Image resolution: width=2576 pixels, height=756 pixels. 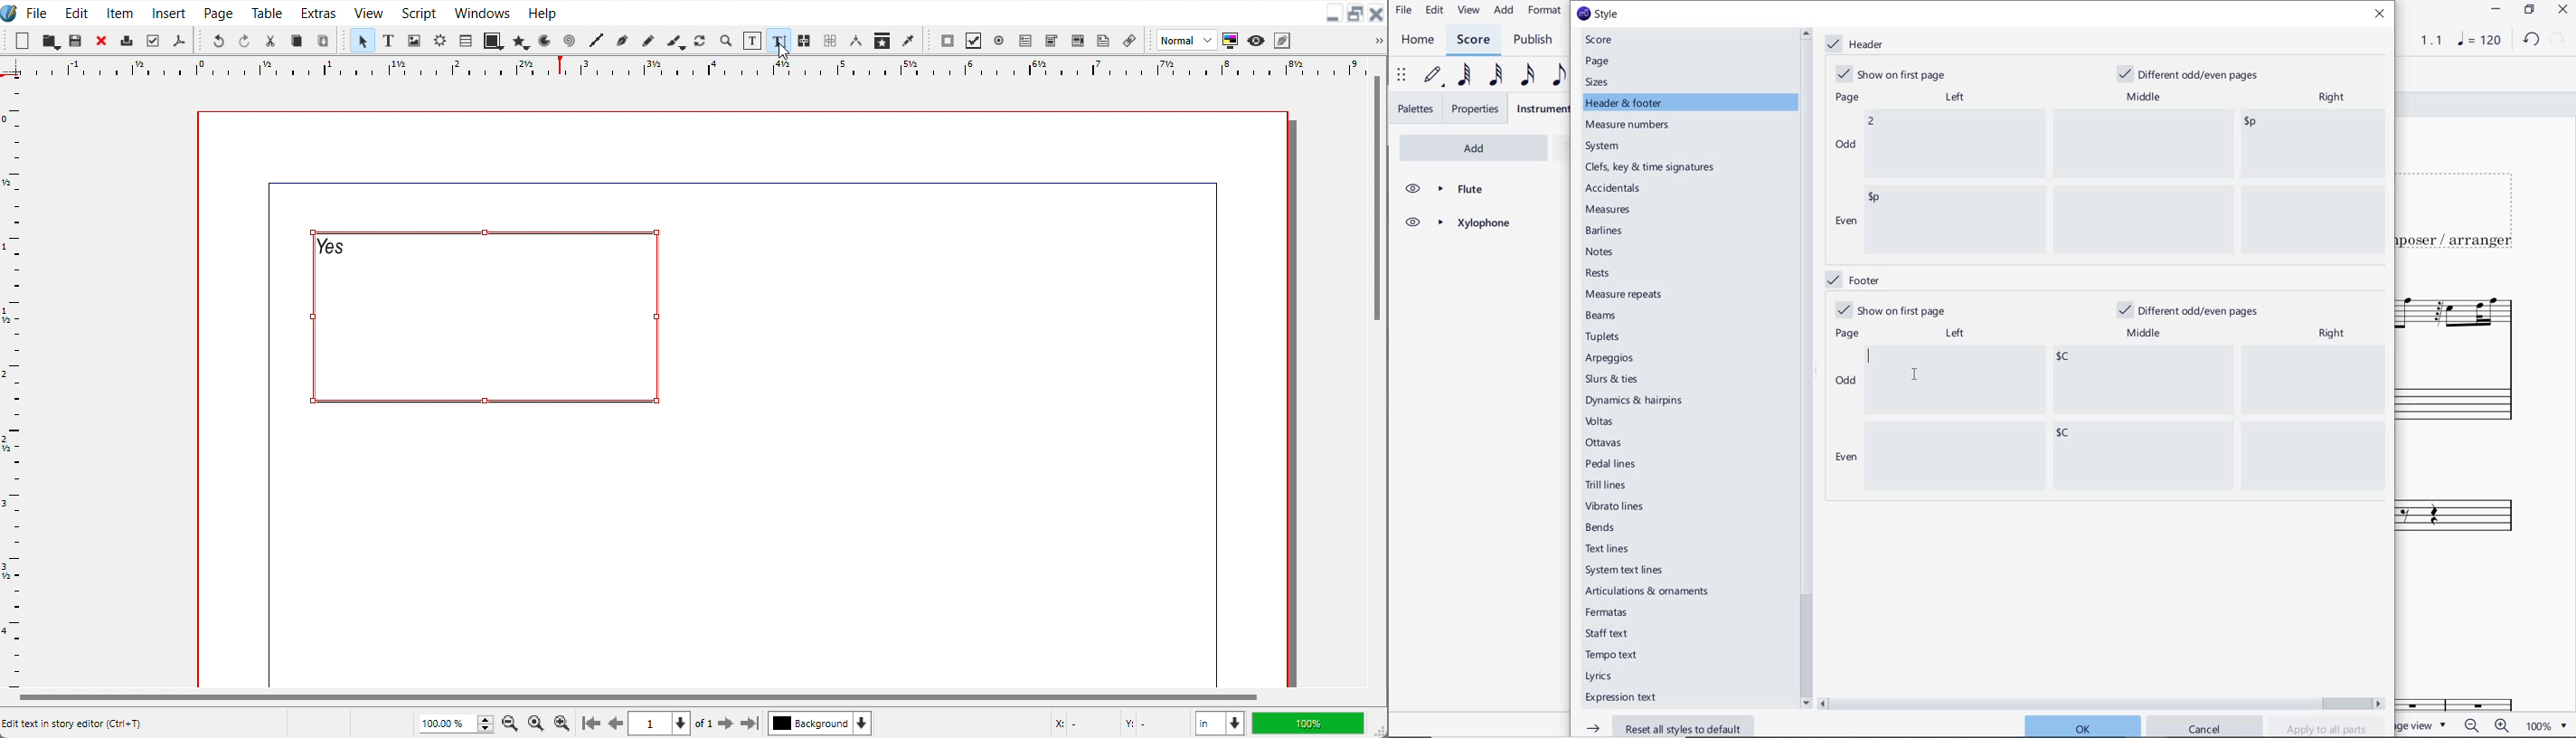 I want to click on Item, so click(x=121, y=13).